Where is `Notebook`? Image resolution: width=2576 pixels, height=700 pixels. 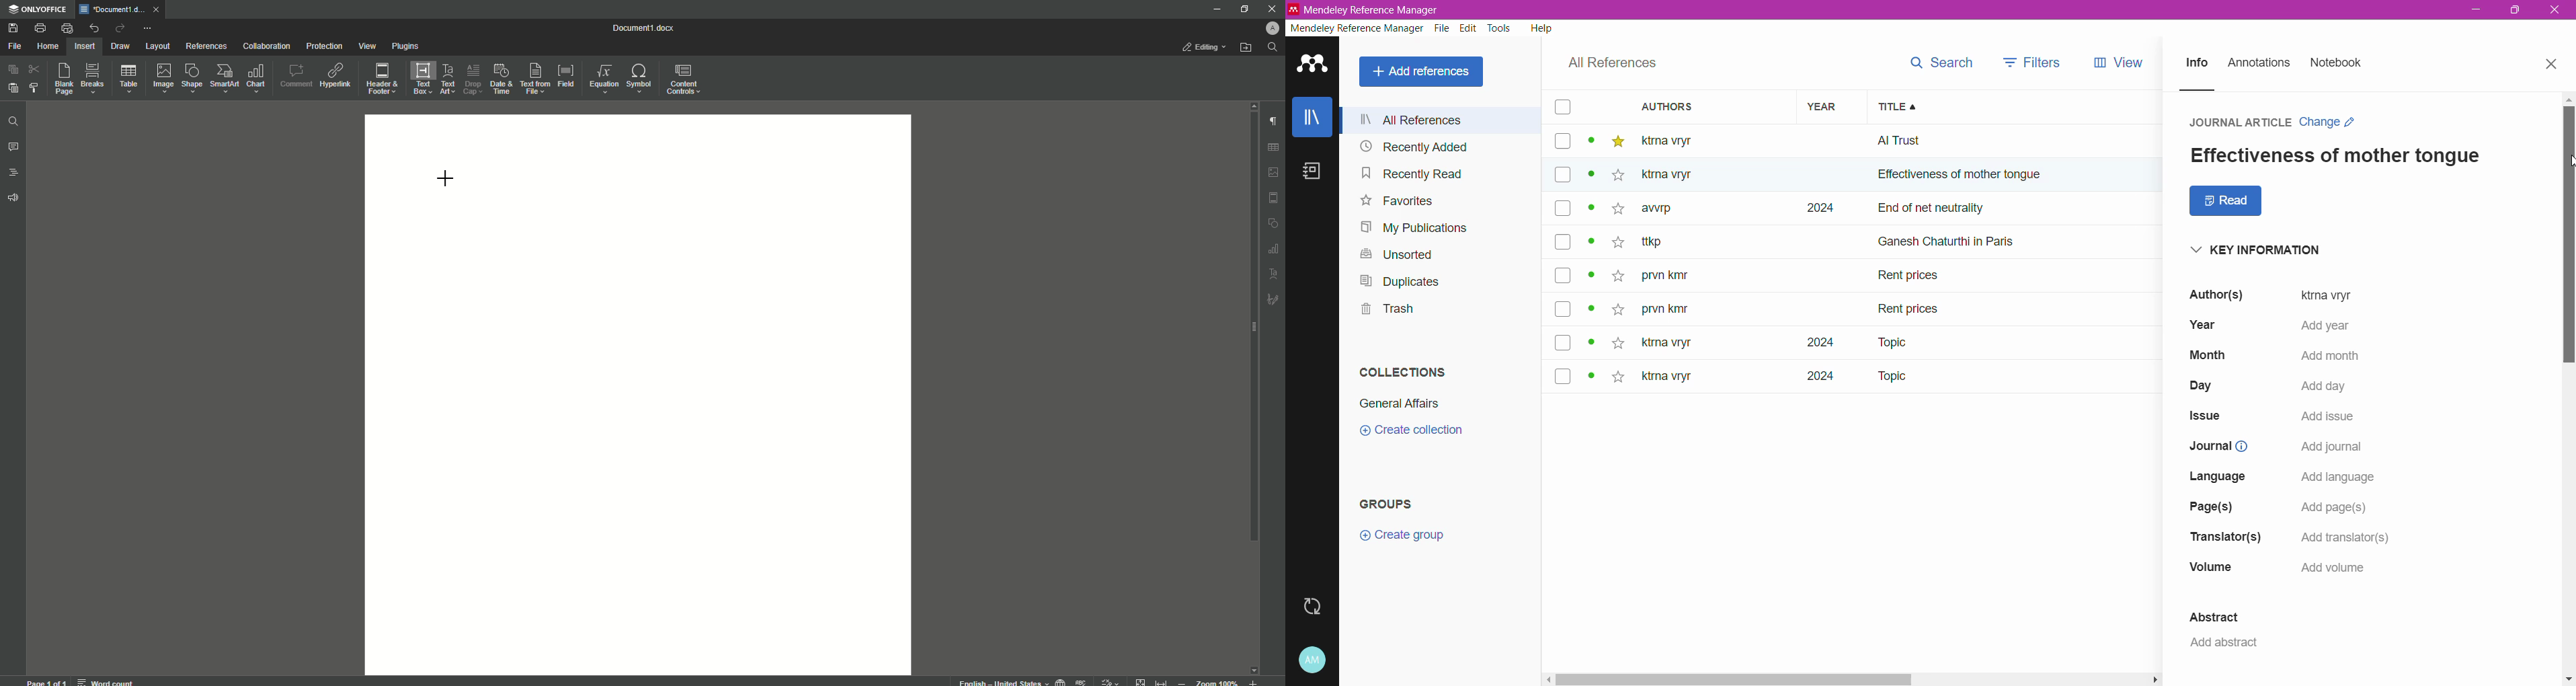
Notebook is located at coordinates (1312, 171).